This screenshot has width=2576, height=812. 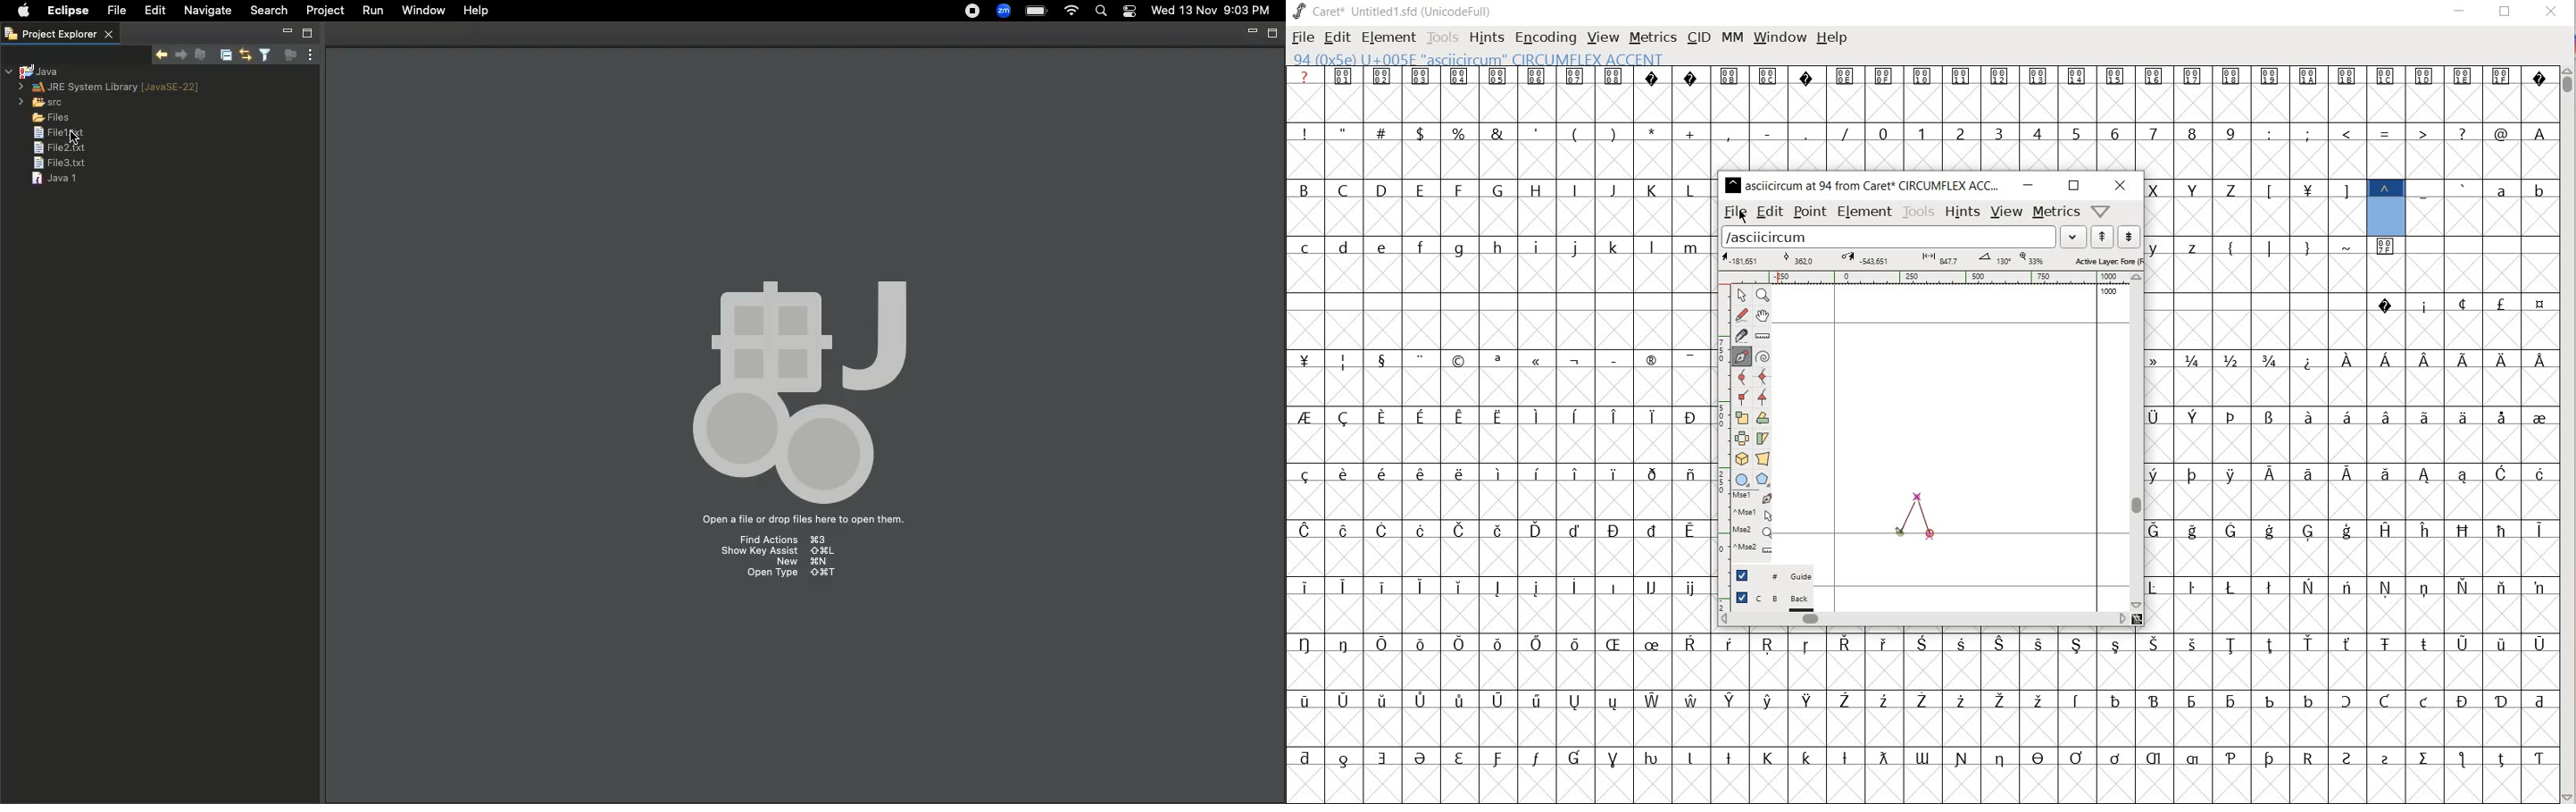 I want to click on Active Layer, so click(x=1931, y=259).